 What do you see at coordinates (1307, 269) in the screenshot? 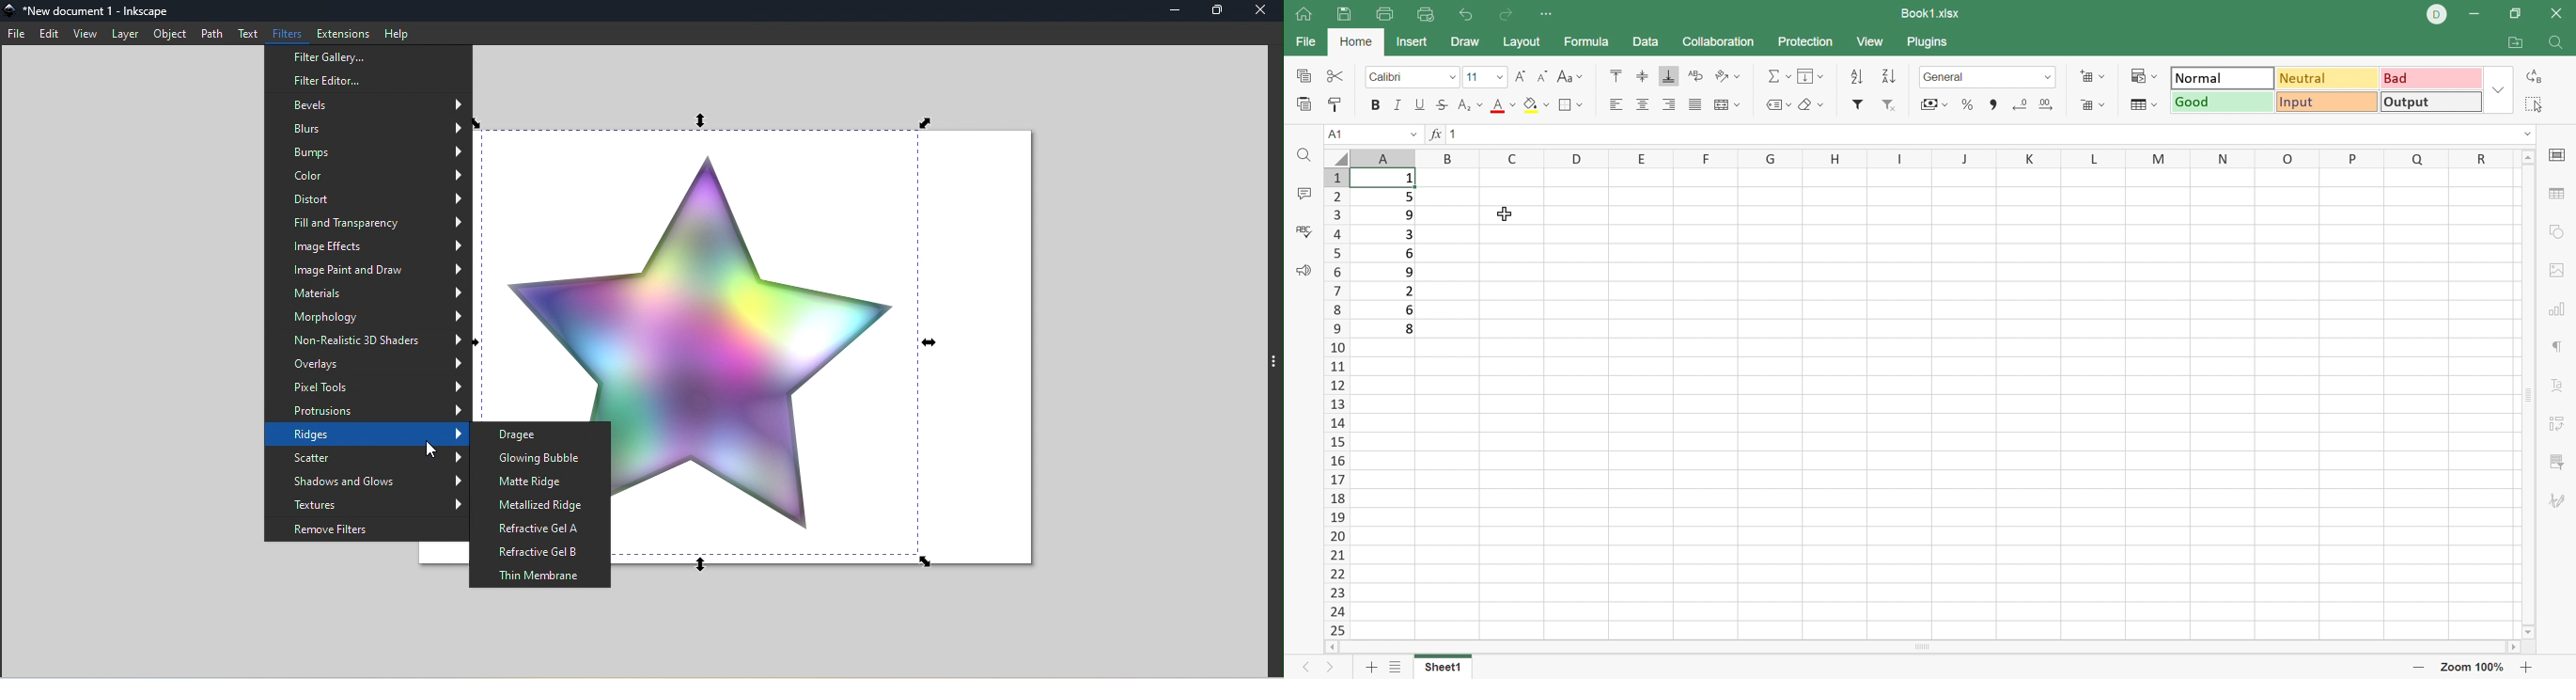
I see `Feedback and support` at bounding box center [1307, 269].